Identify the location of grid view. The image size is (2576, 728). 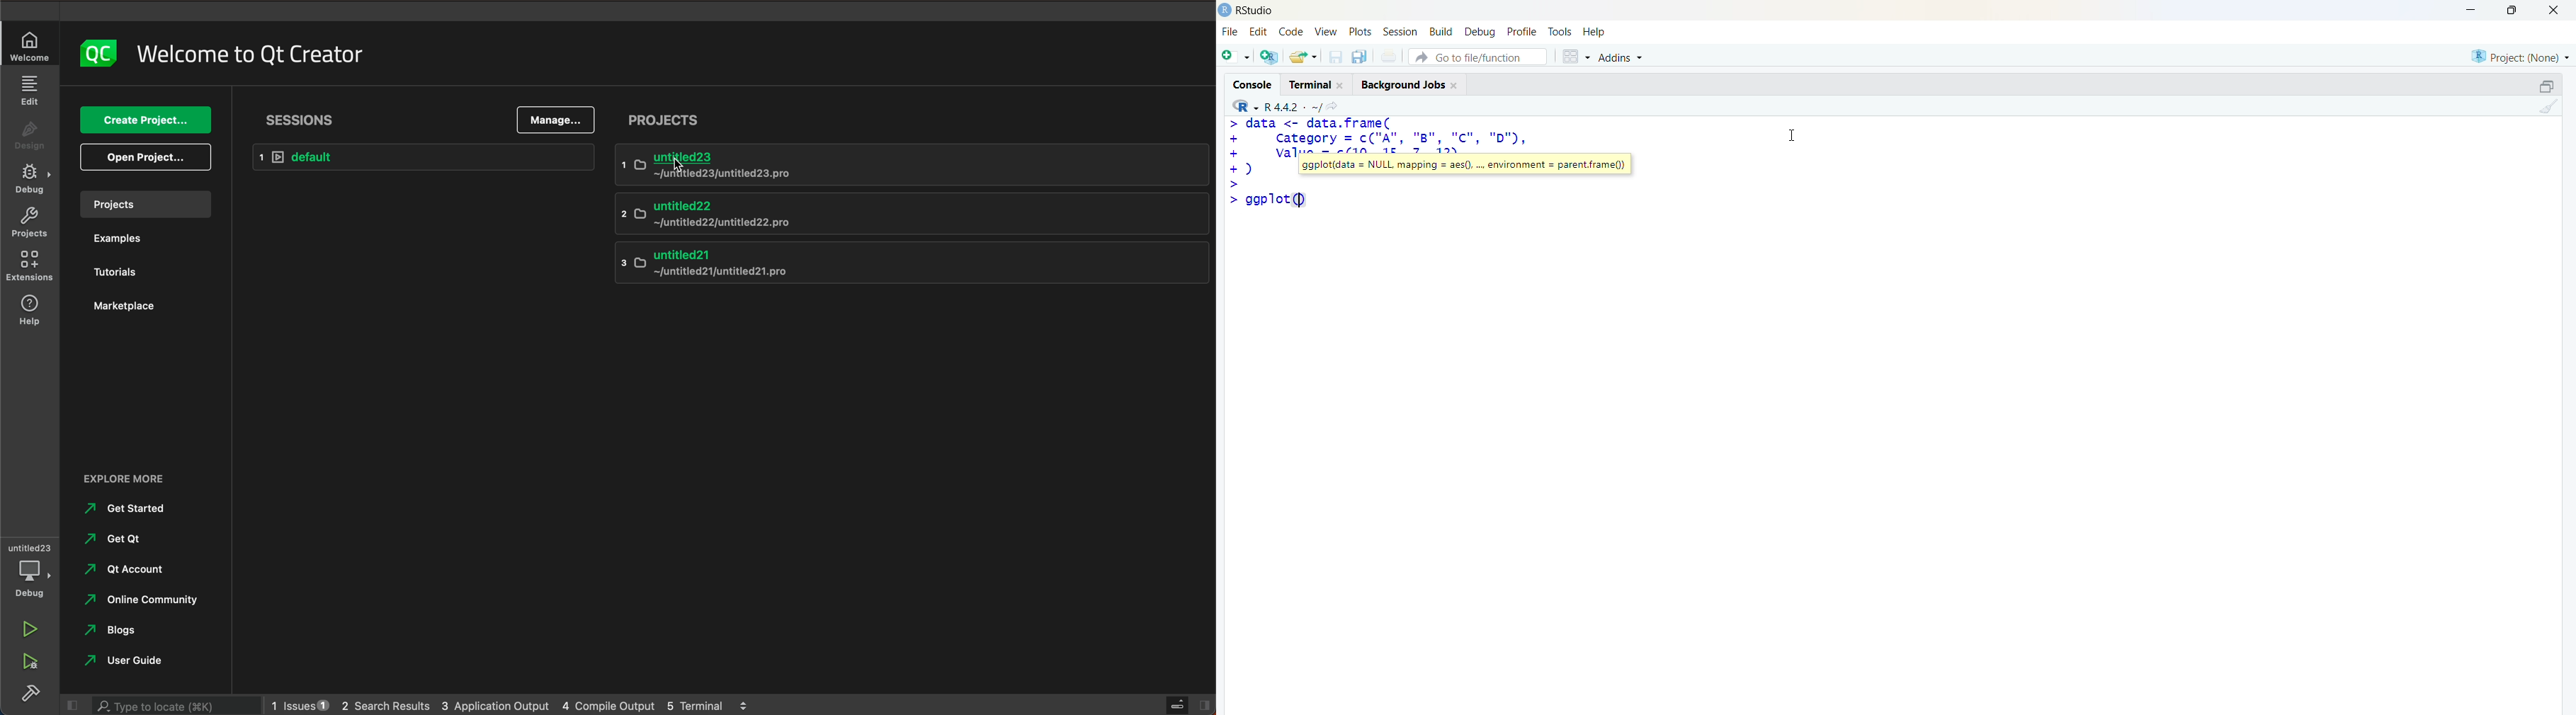
(1575, 56).